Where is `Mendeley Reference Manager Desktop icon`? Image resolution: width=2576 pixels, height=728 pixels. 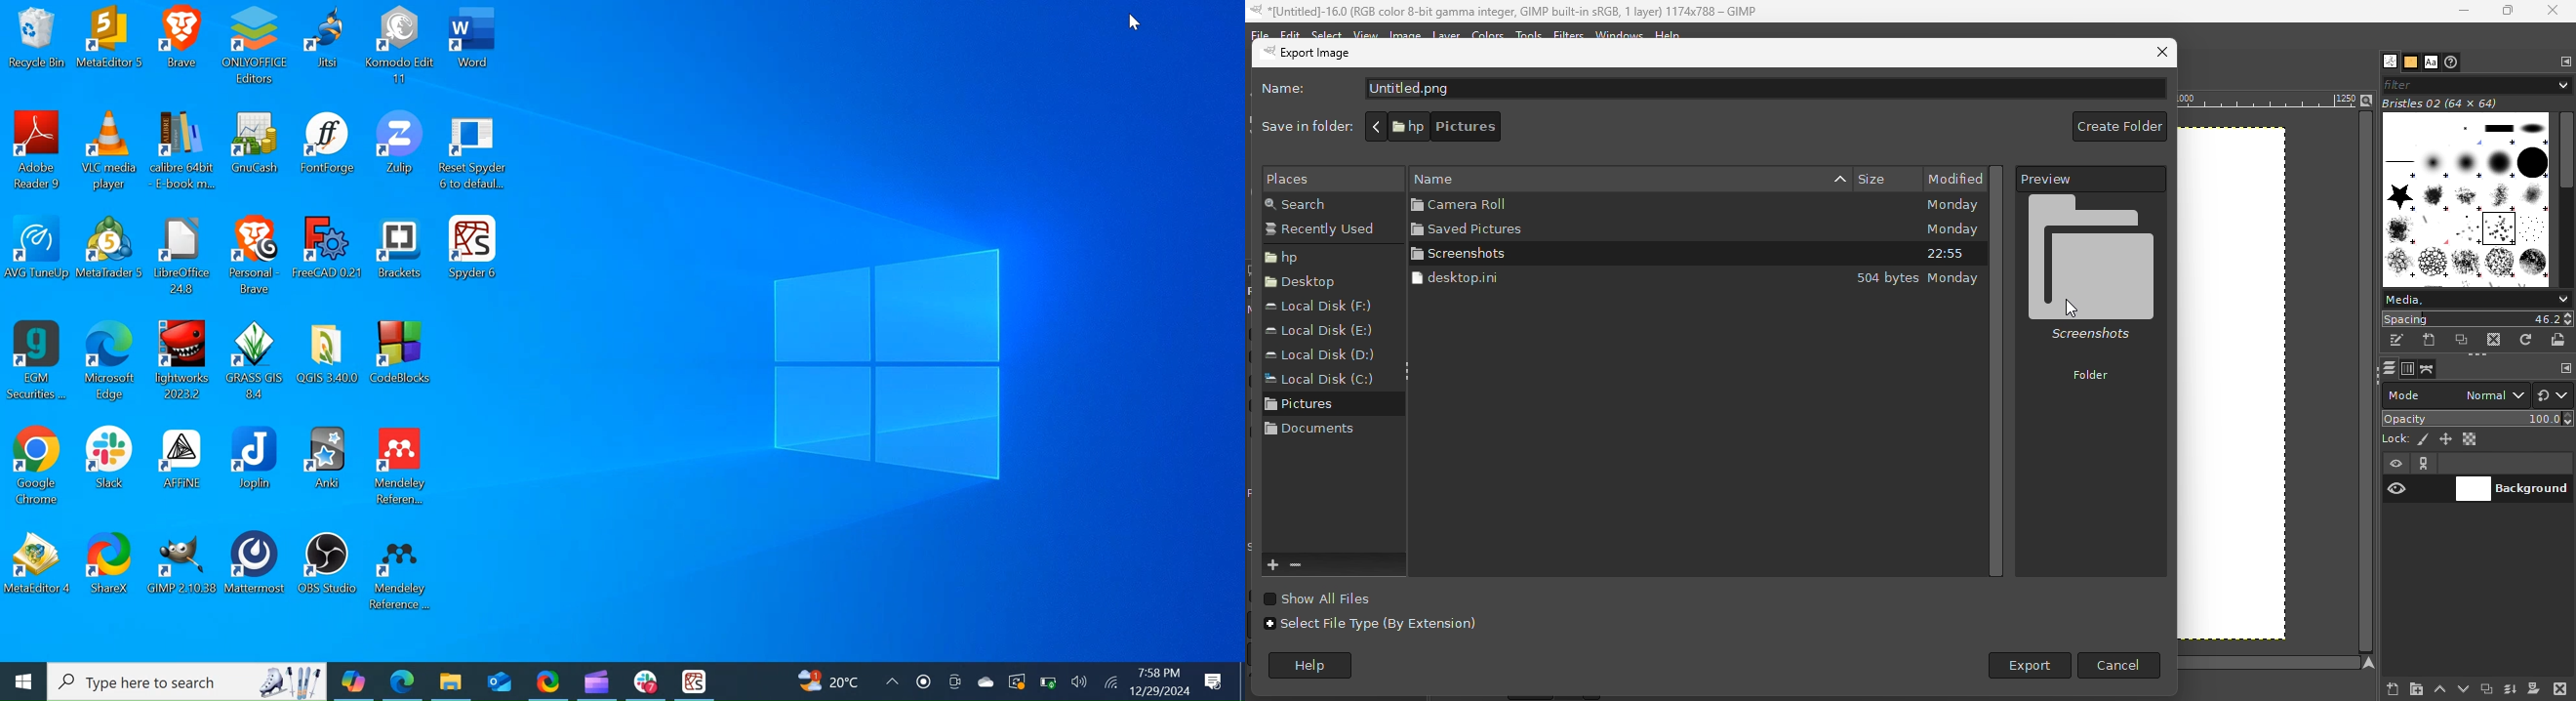 Mendeley Reference Manager Desktop icon is located at coordinates (402, 467).